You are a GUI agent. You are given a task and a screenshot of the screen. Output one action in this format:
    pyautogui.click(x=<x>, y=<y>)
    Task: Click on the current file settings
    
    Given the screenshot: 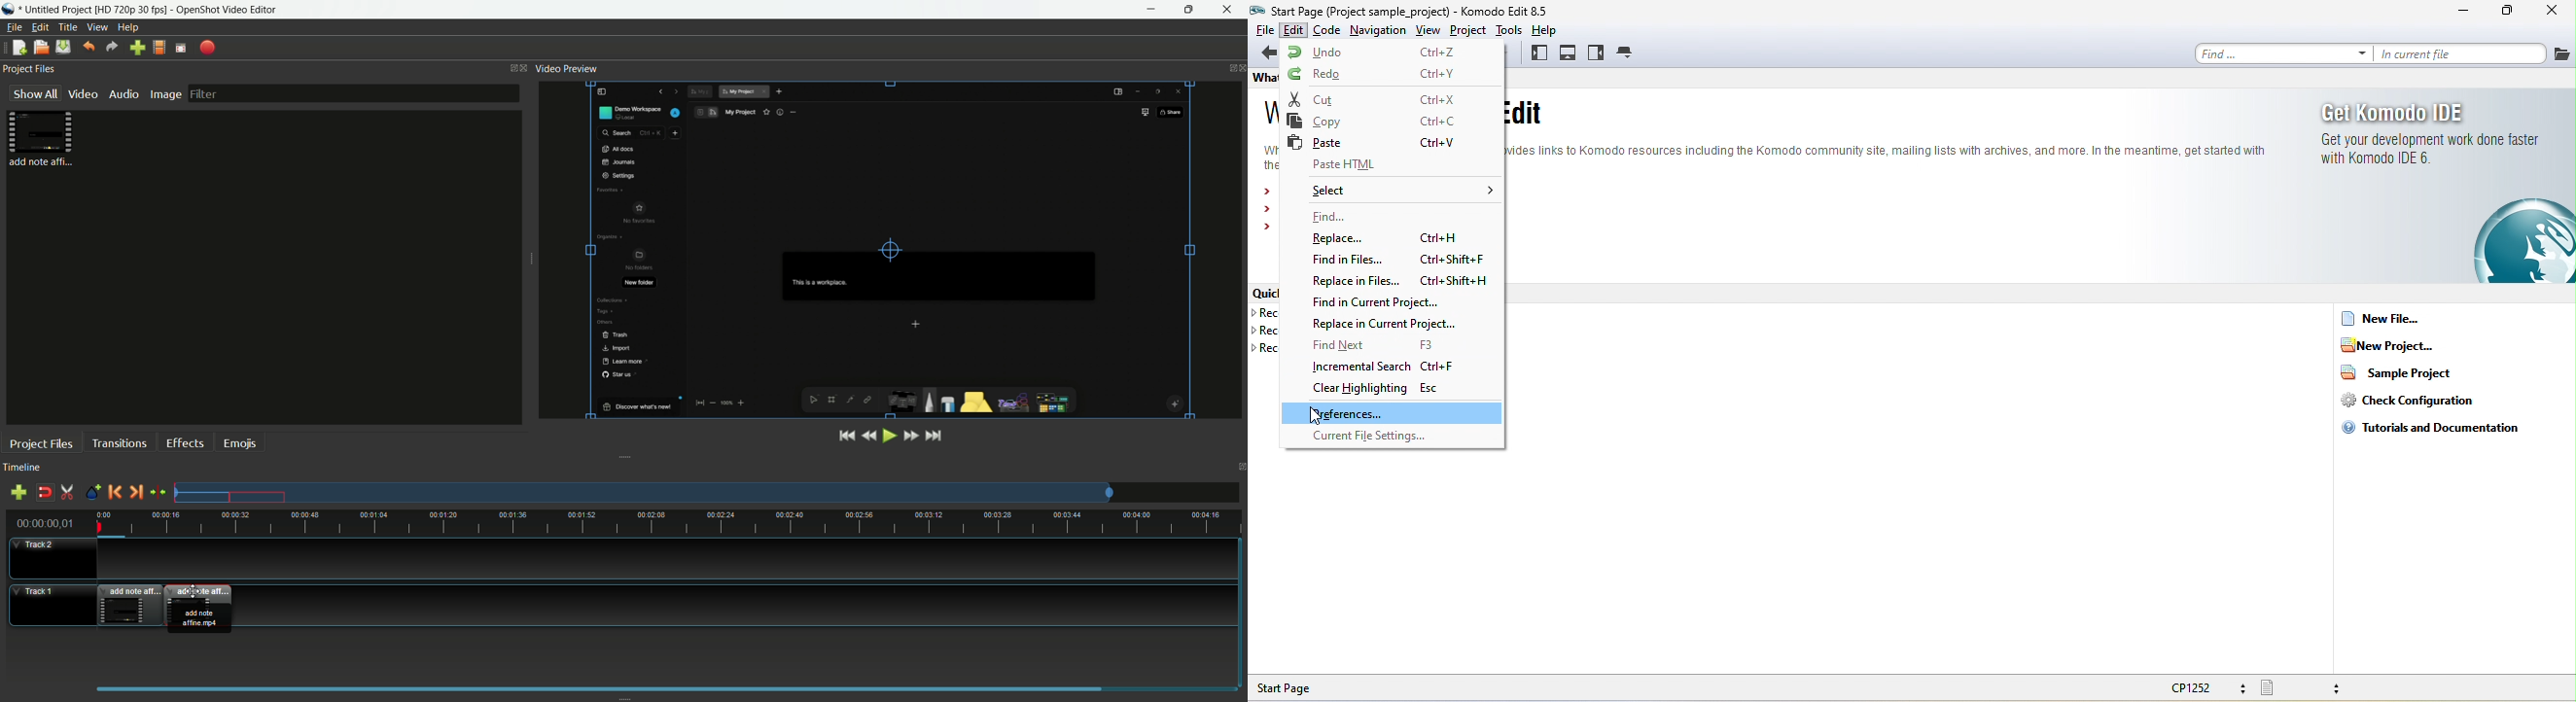 What is the action you would take?
    pyautogui.click(x=1381, y=438)
    